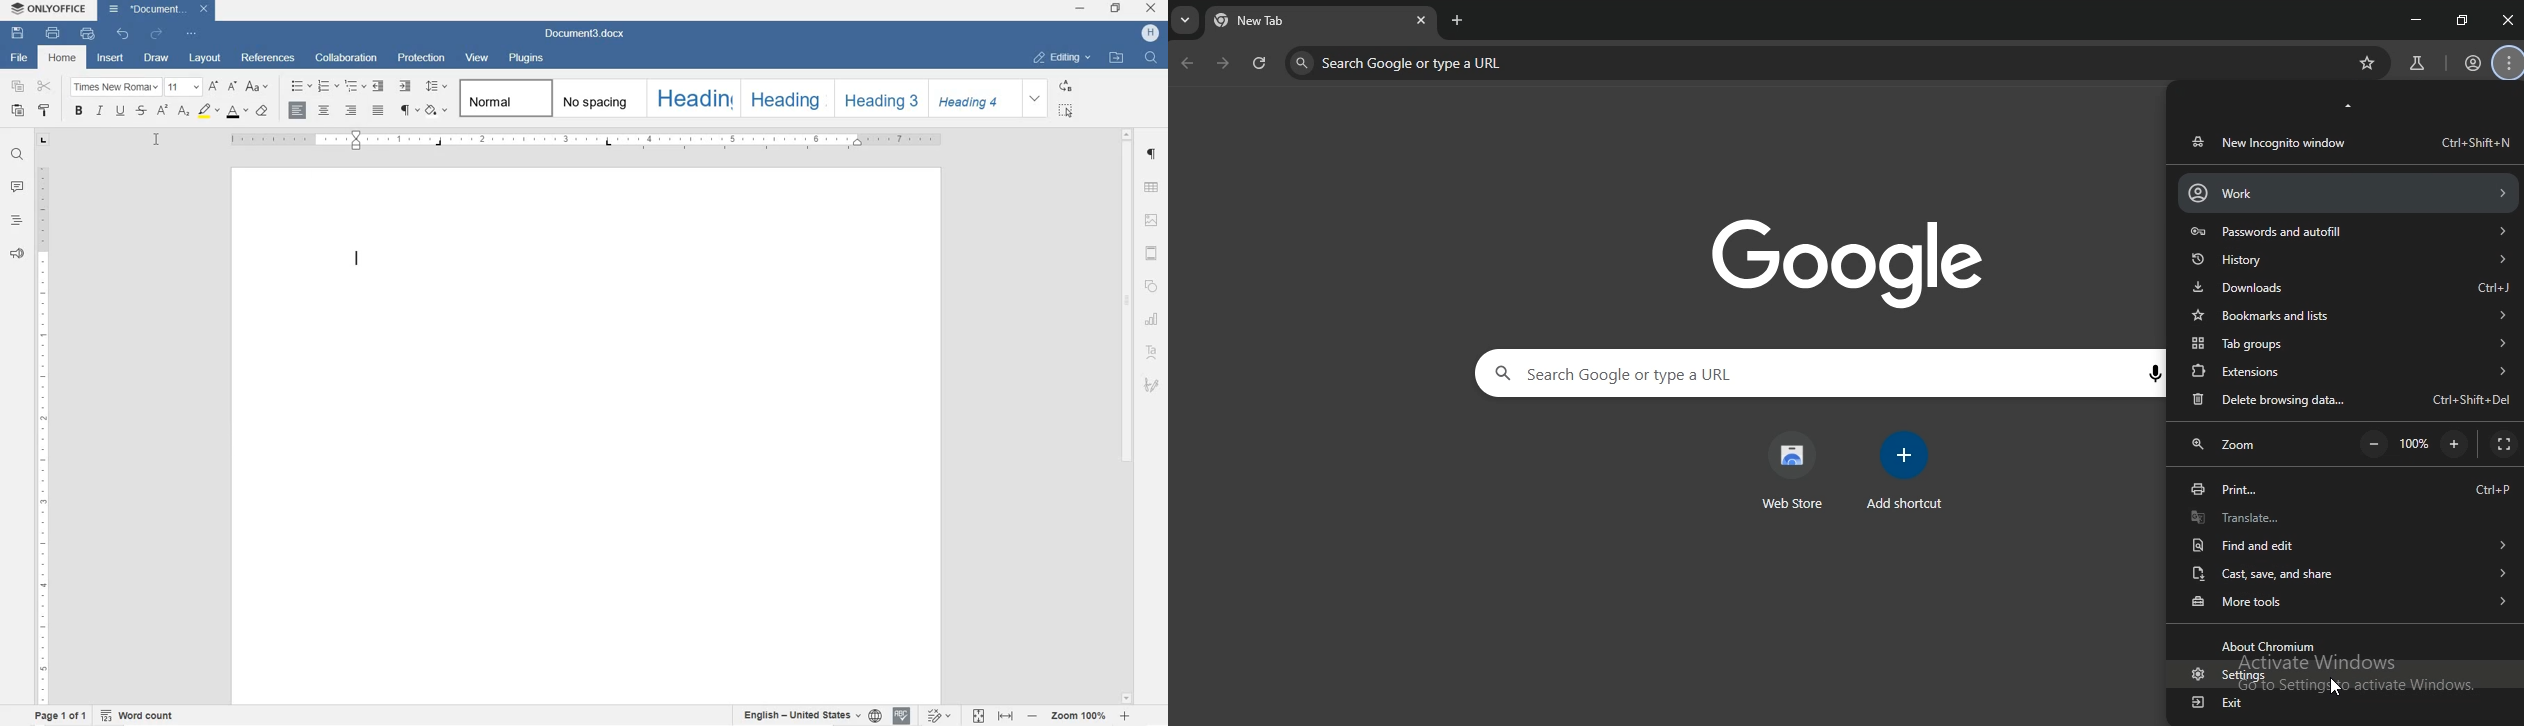 Image resolution: width=2548 pixels, height=728 pixels. What do you see at coordinates (1078, 714) in the screenshot?
I see `ZOOM IN OR OUT` at bounding box center [1078, 714].